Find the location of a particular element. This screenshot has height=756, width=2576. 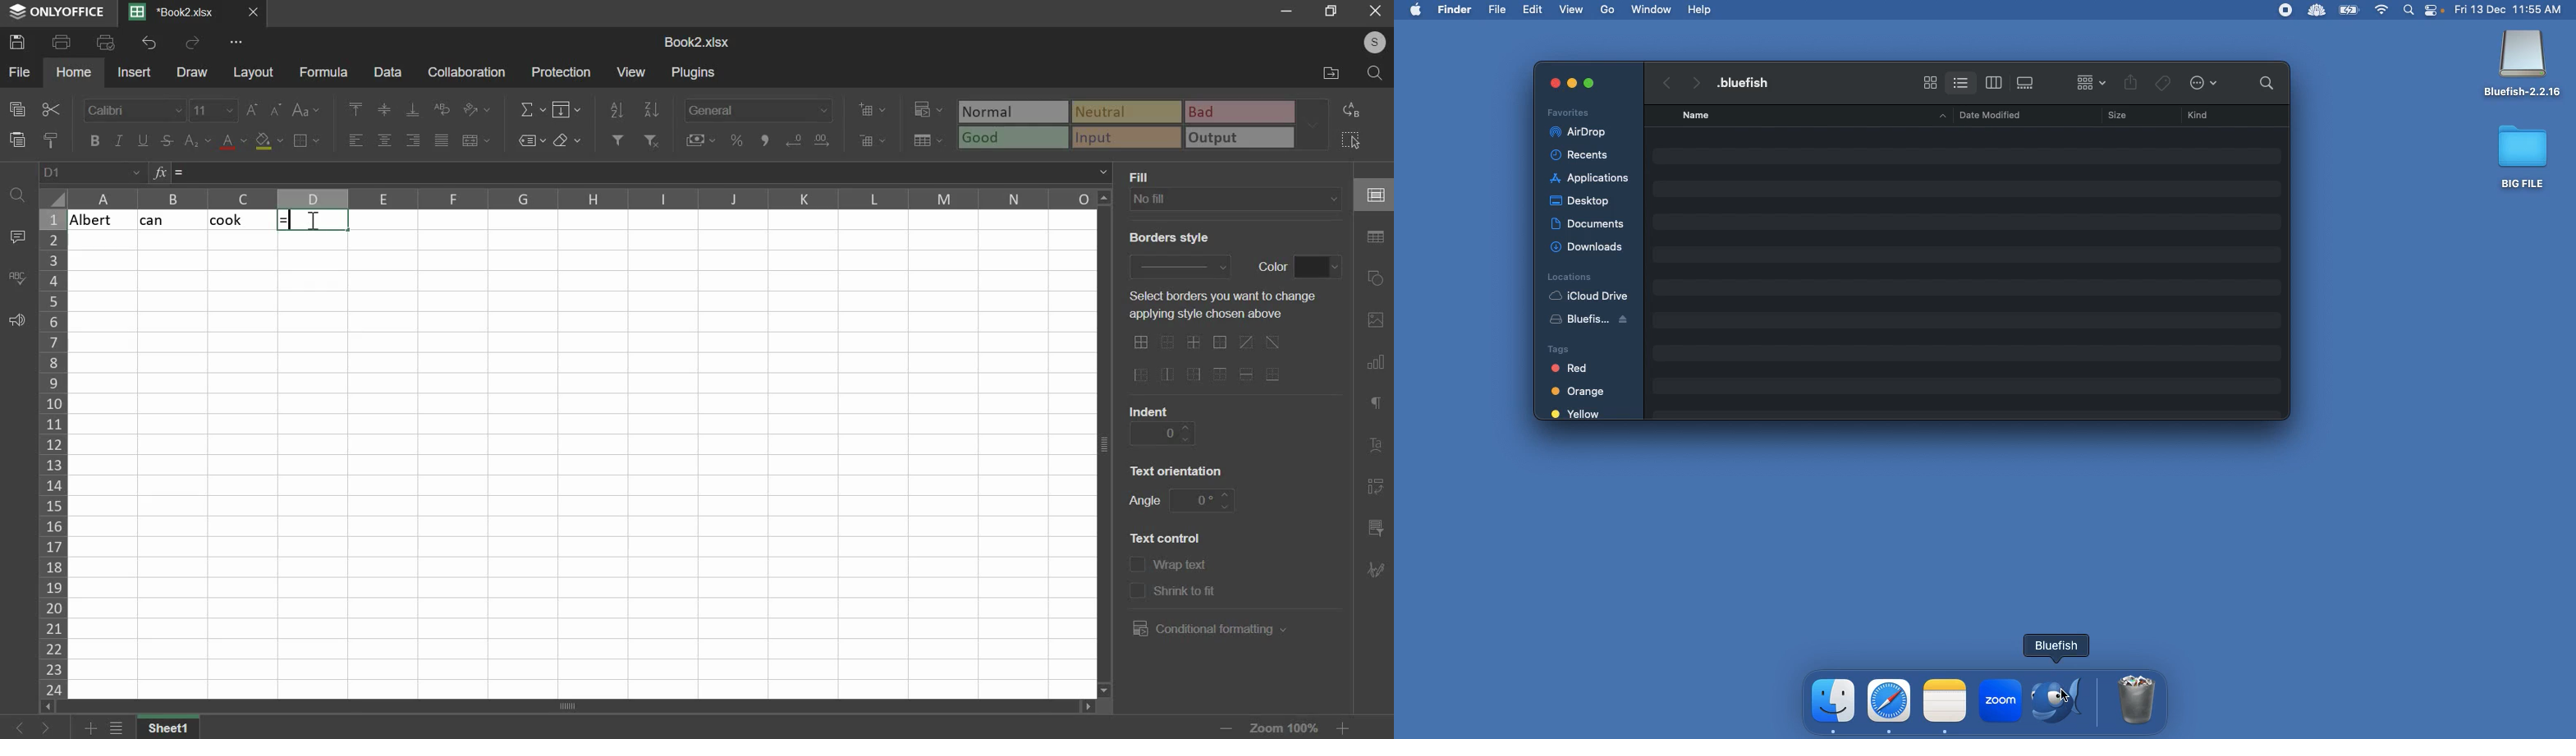

text is located at coordinates (1145, 502).